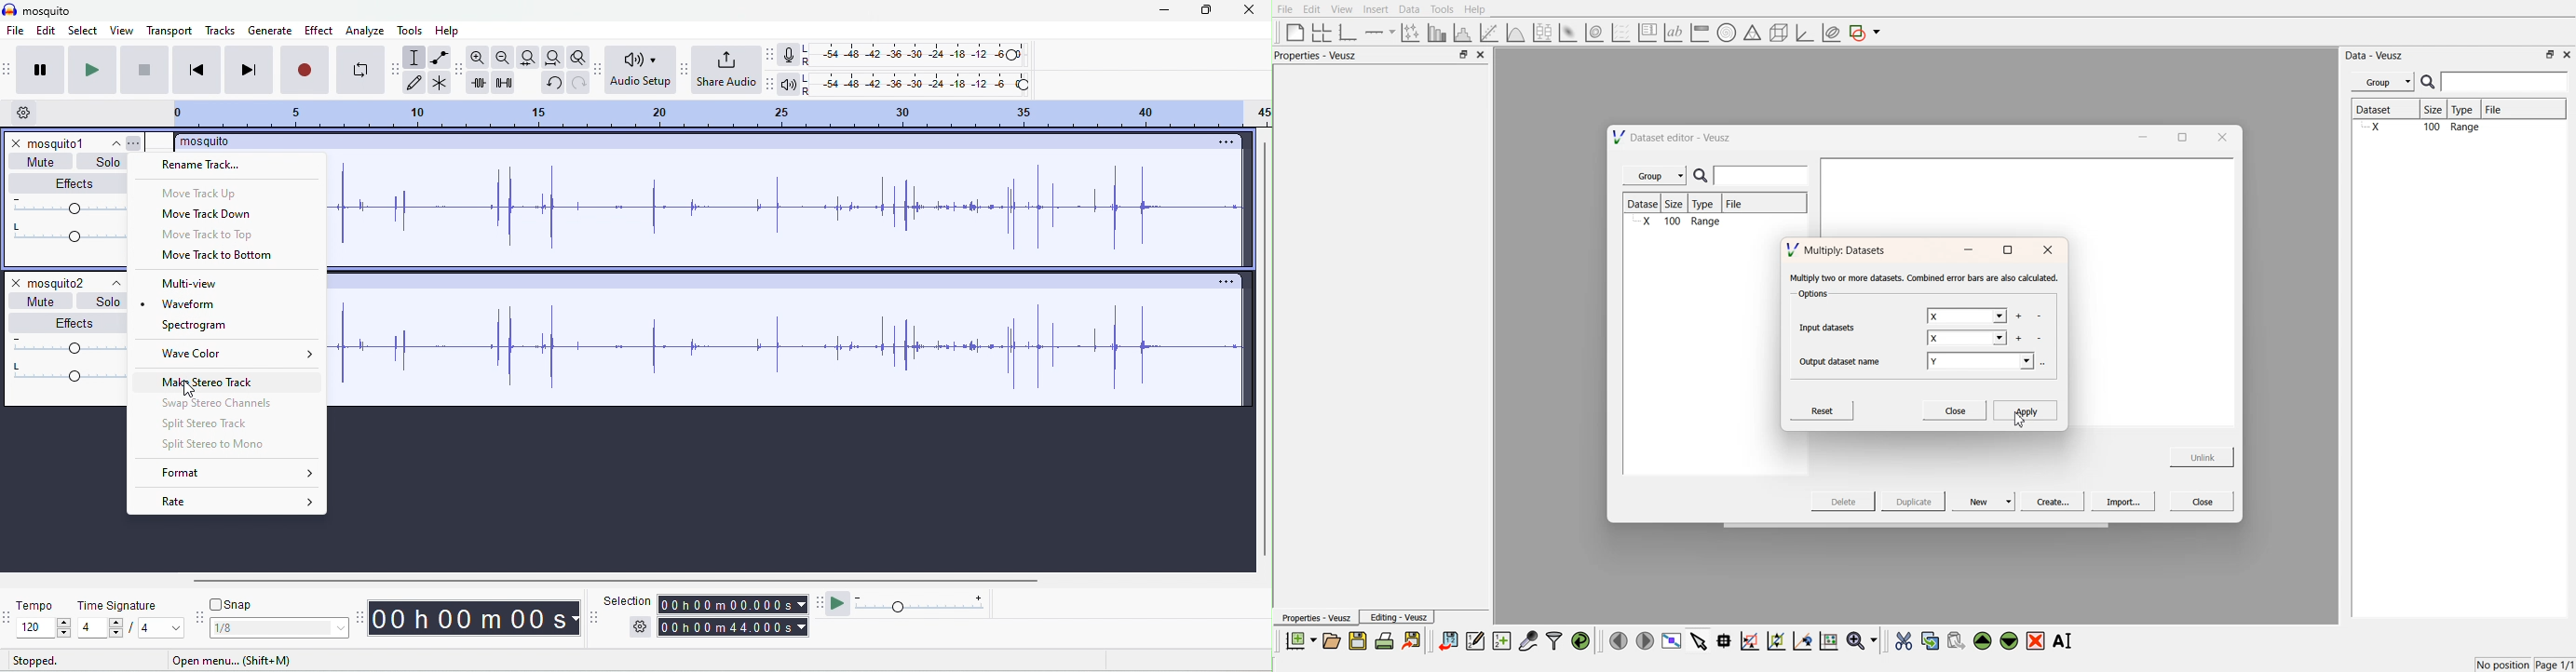 The width and height of the screenshot is (2576, 672). I want to click on 3d shapes, so click(1776, 33).